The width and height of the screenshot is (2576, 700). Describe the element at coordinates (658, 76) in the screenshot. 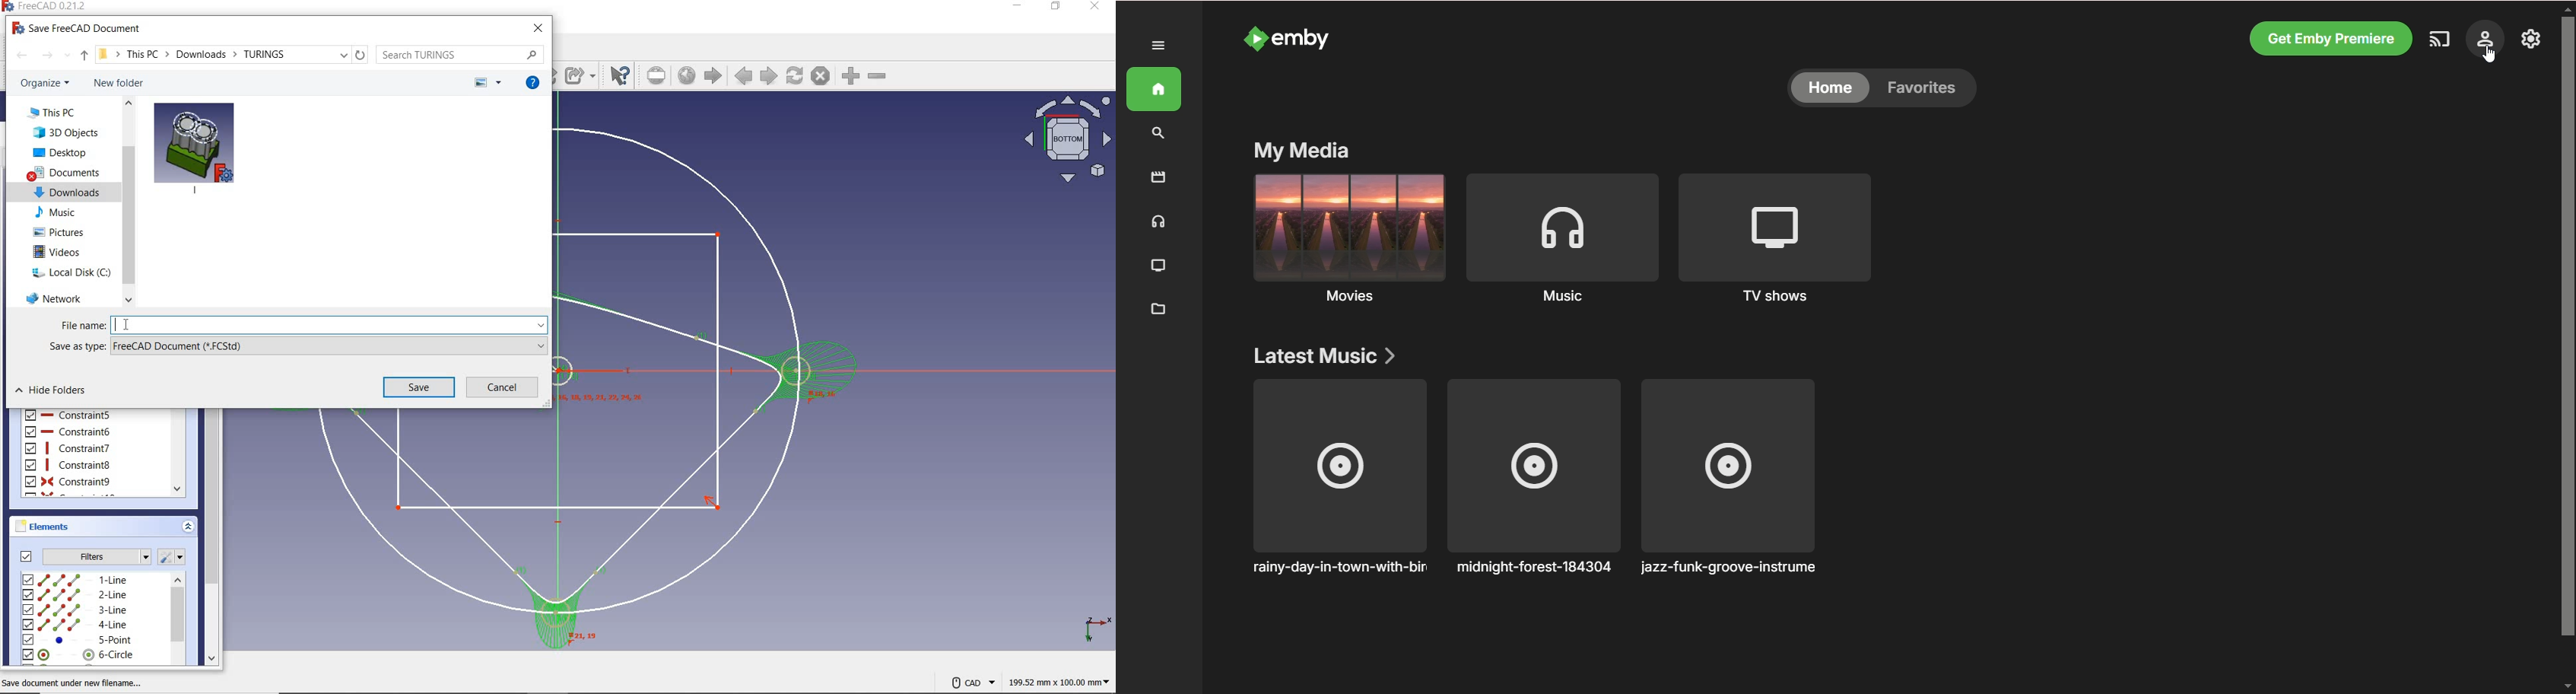

I see `set url` at that location.